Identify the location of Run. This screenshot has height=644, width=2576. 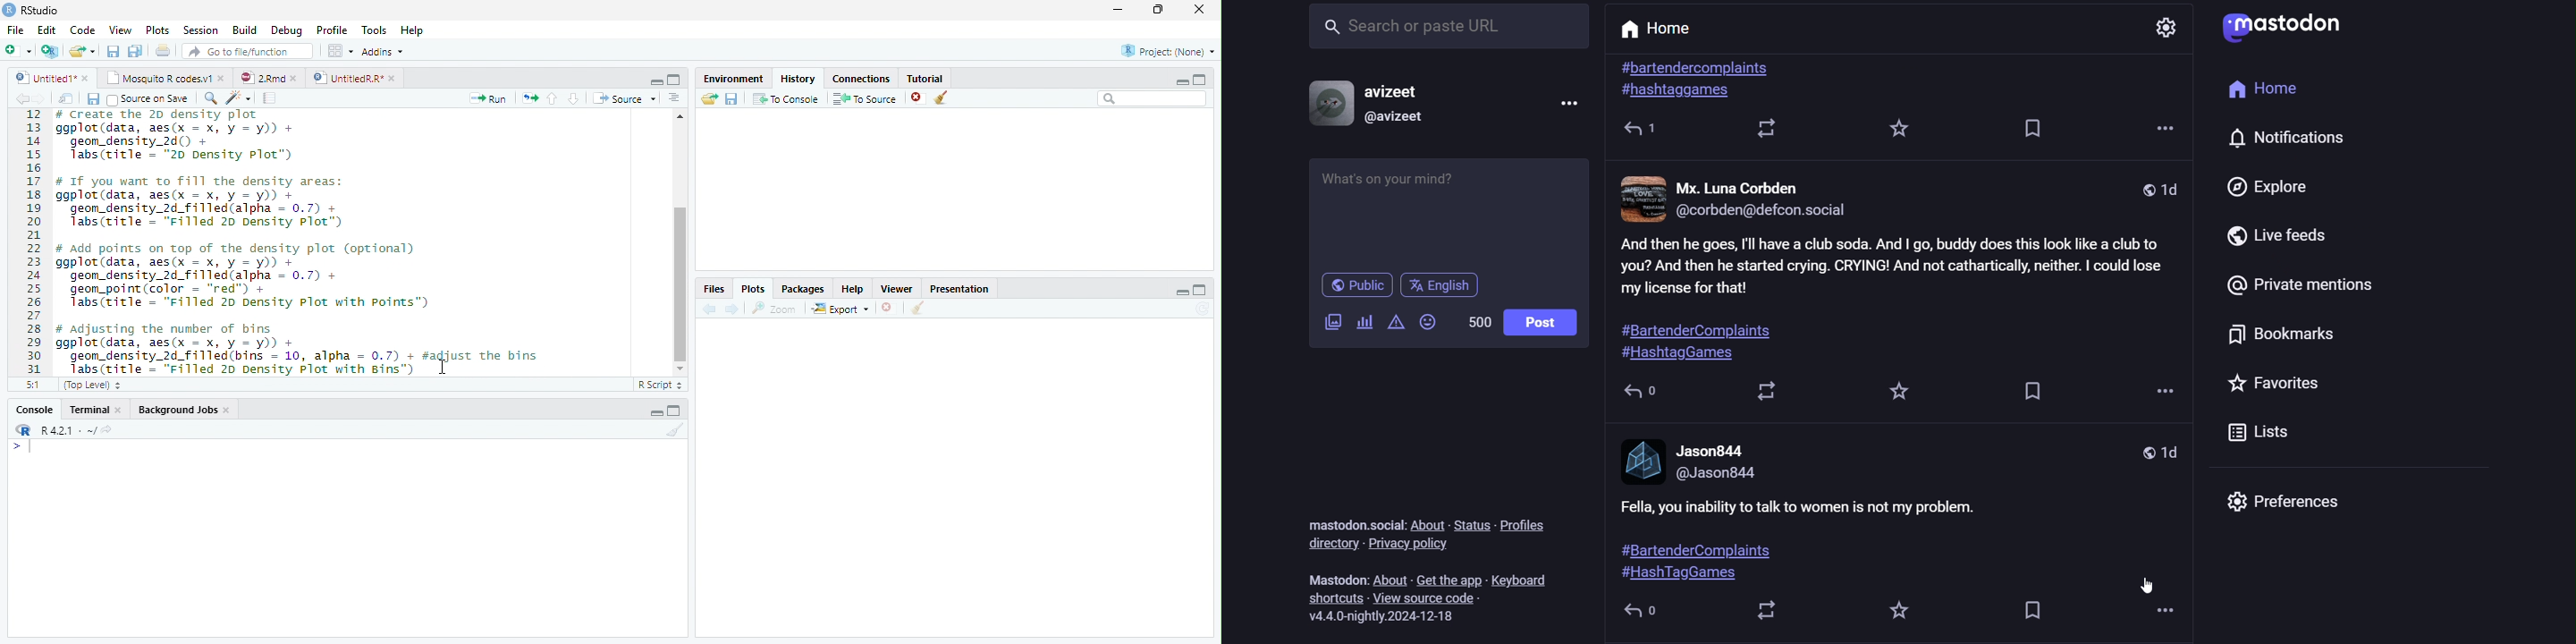
(486, 99).